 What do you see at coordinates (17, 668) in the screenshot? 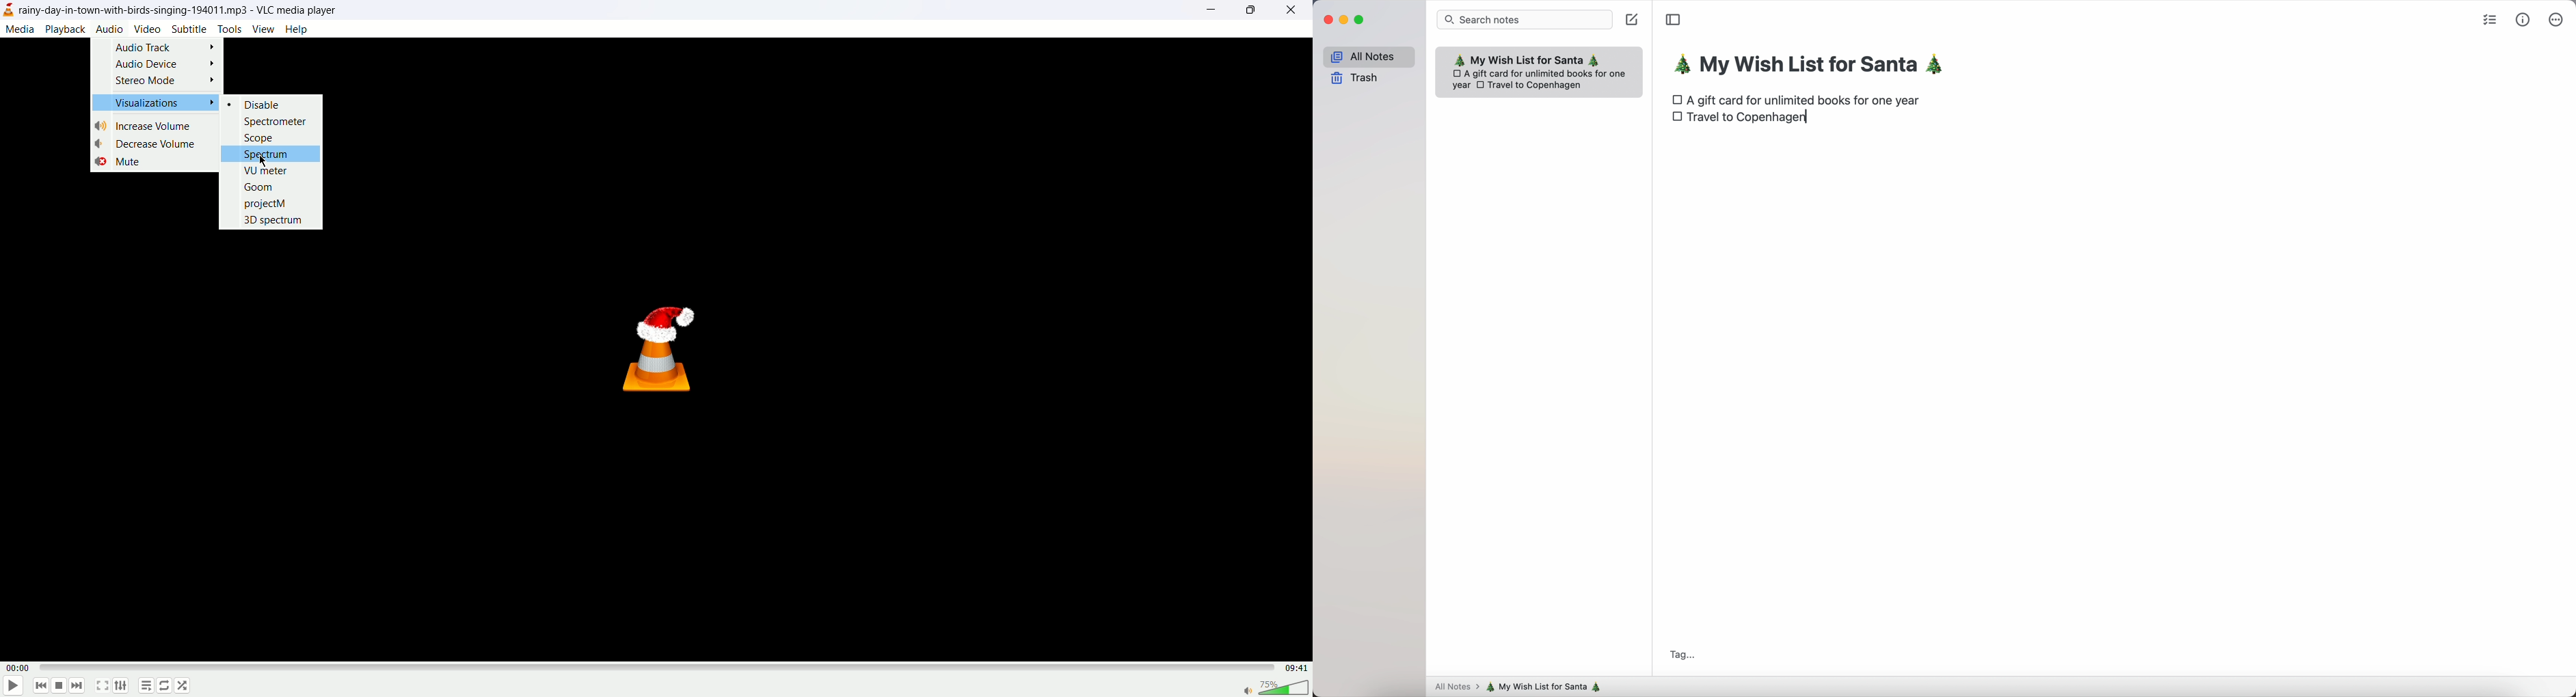
I see `played time` at bounding box center [17, 668].